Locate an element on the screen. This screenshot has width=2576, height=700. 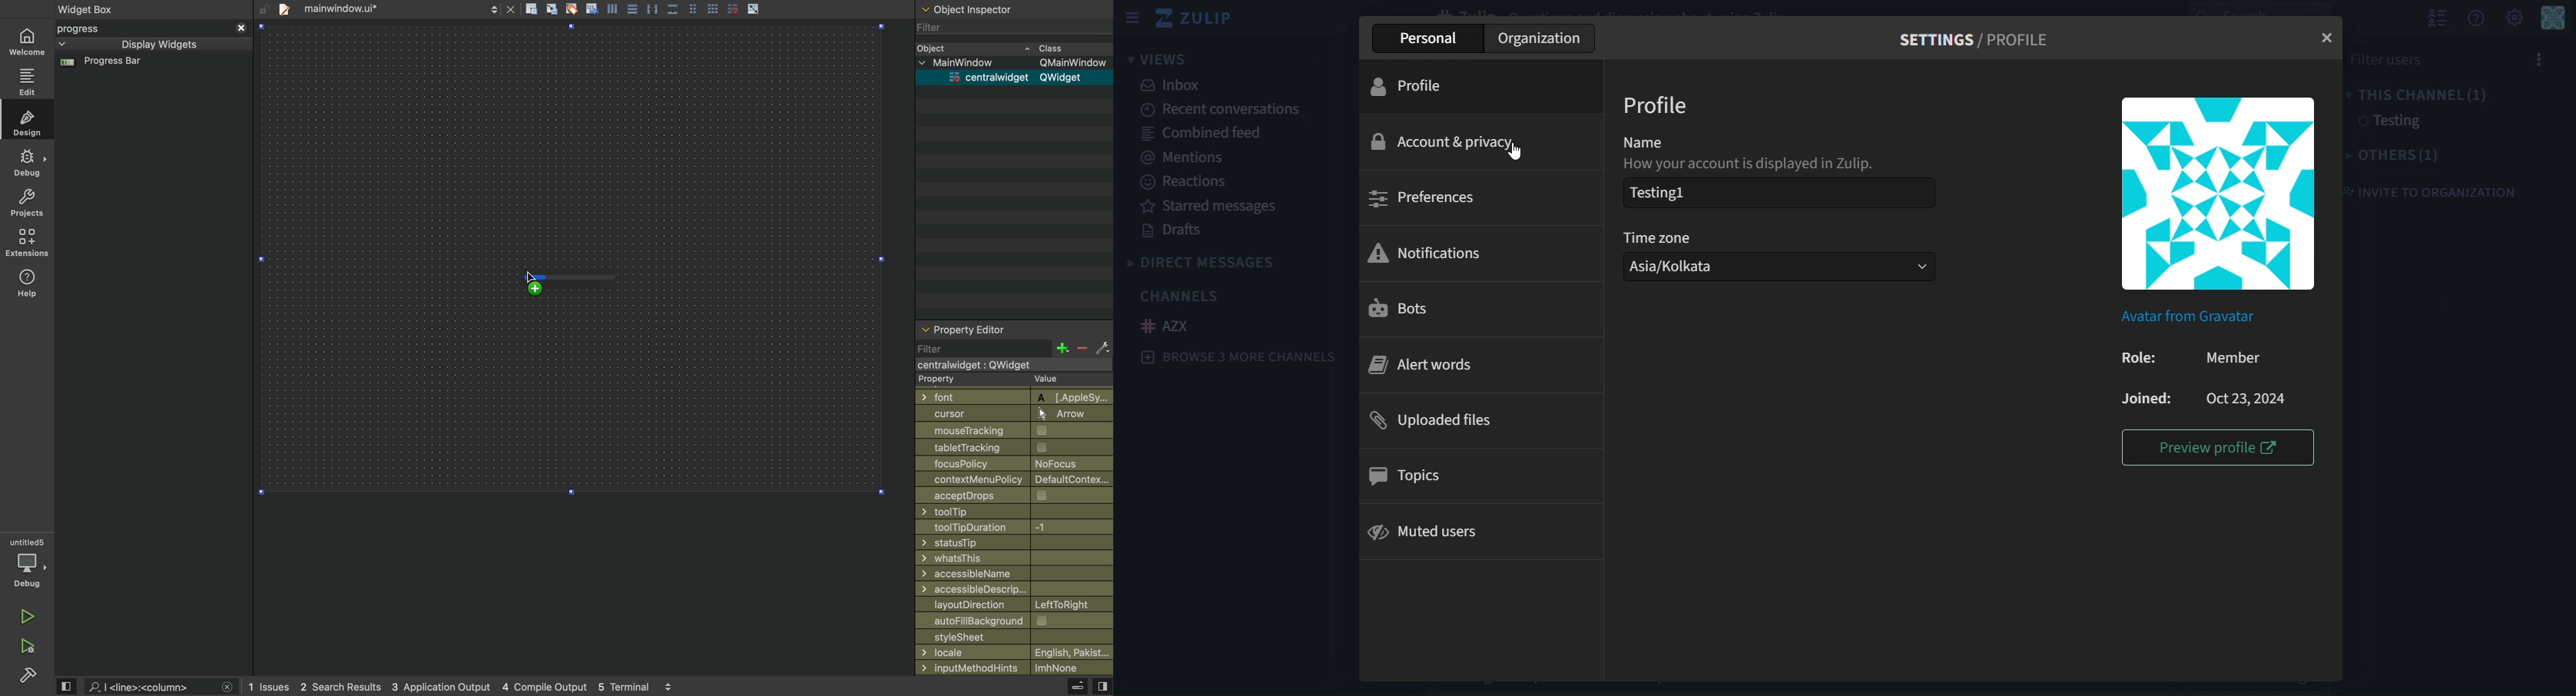
inbox is located at coordinates (1174, 87).